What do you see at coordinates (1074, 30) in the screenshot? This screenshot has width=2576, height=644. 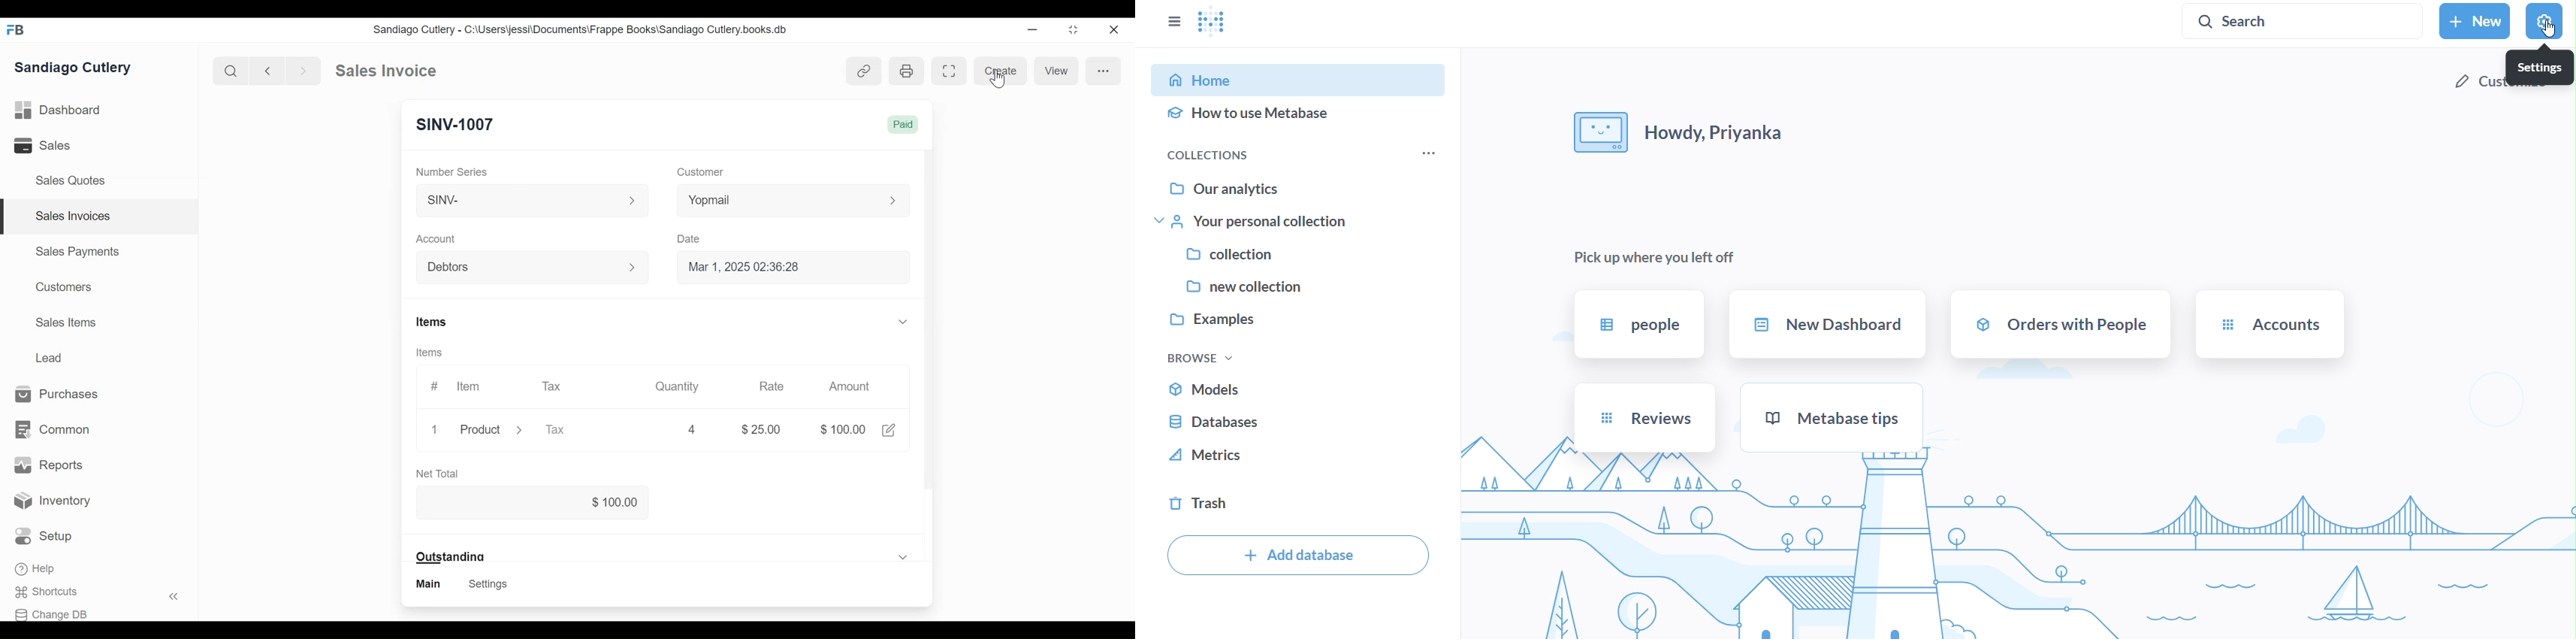 I see `Toggle between form and full width` at bounding box center [1074, 30].